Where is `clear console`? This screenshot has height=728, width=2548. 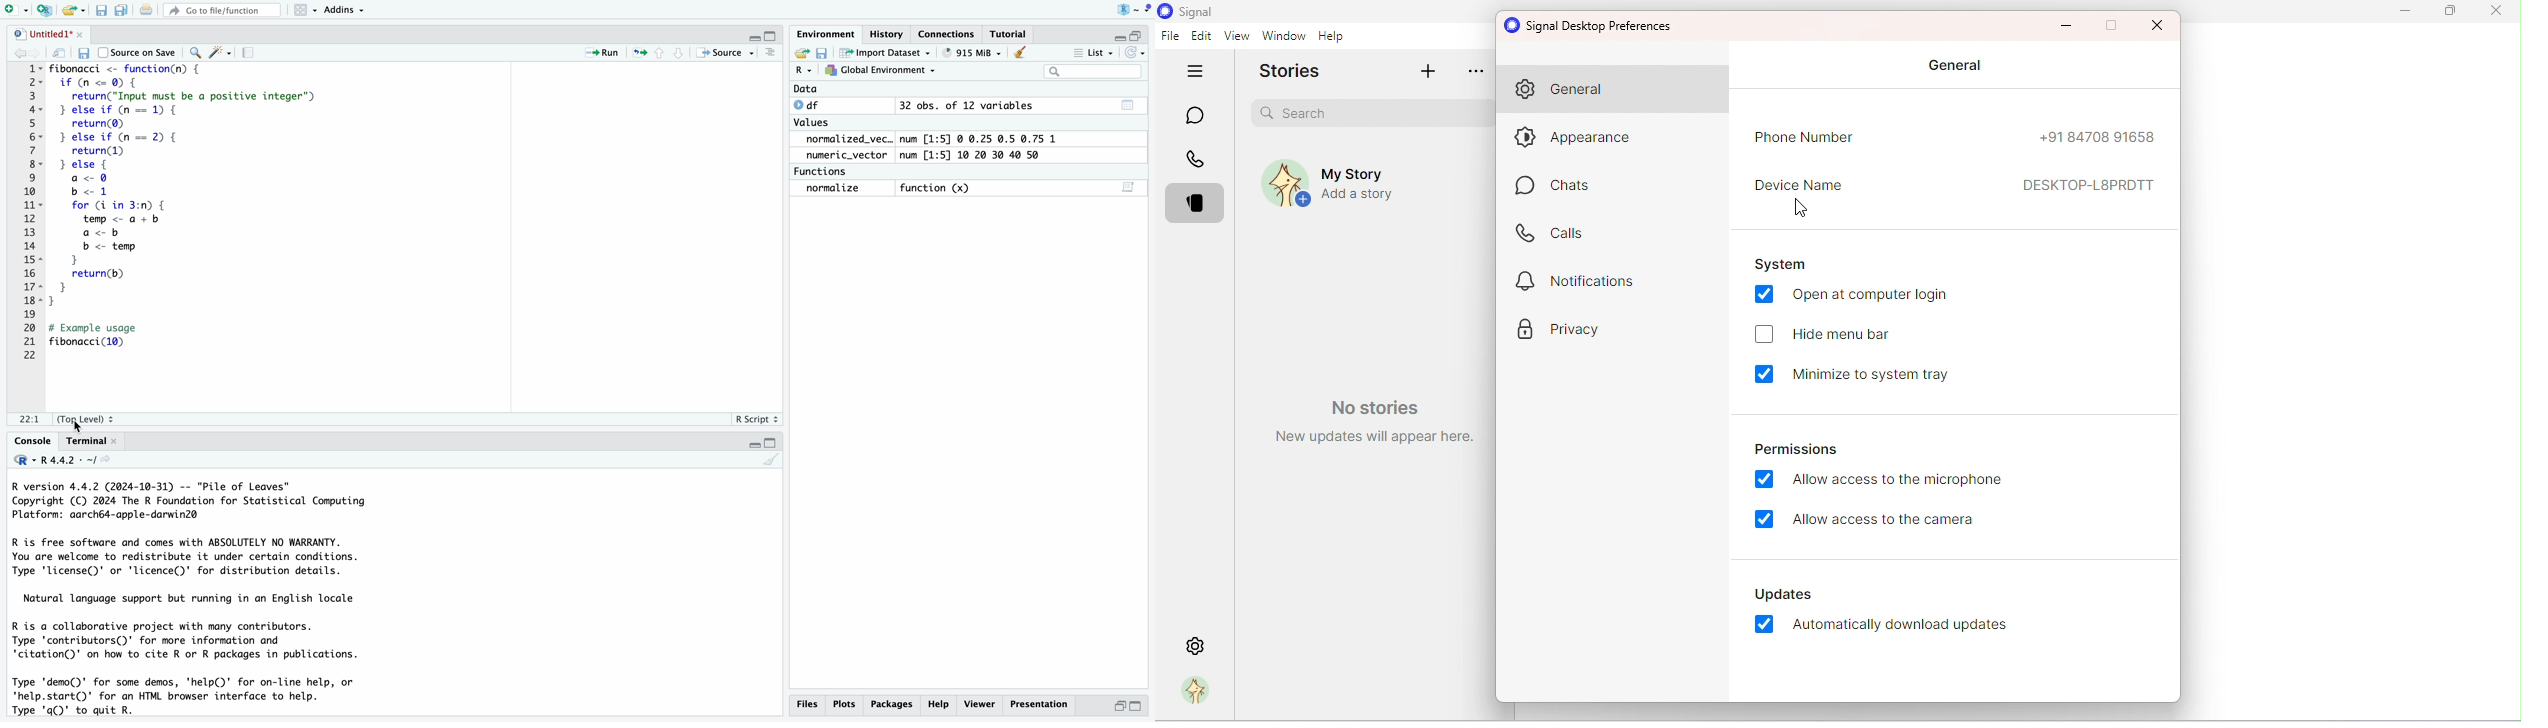 clear console is located at coordinates (771, 462).